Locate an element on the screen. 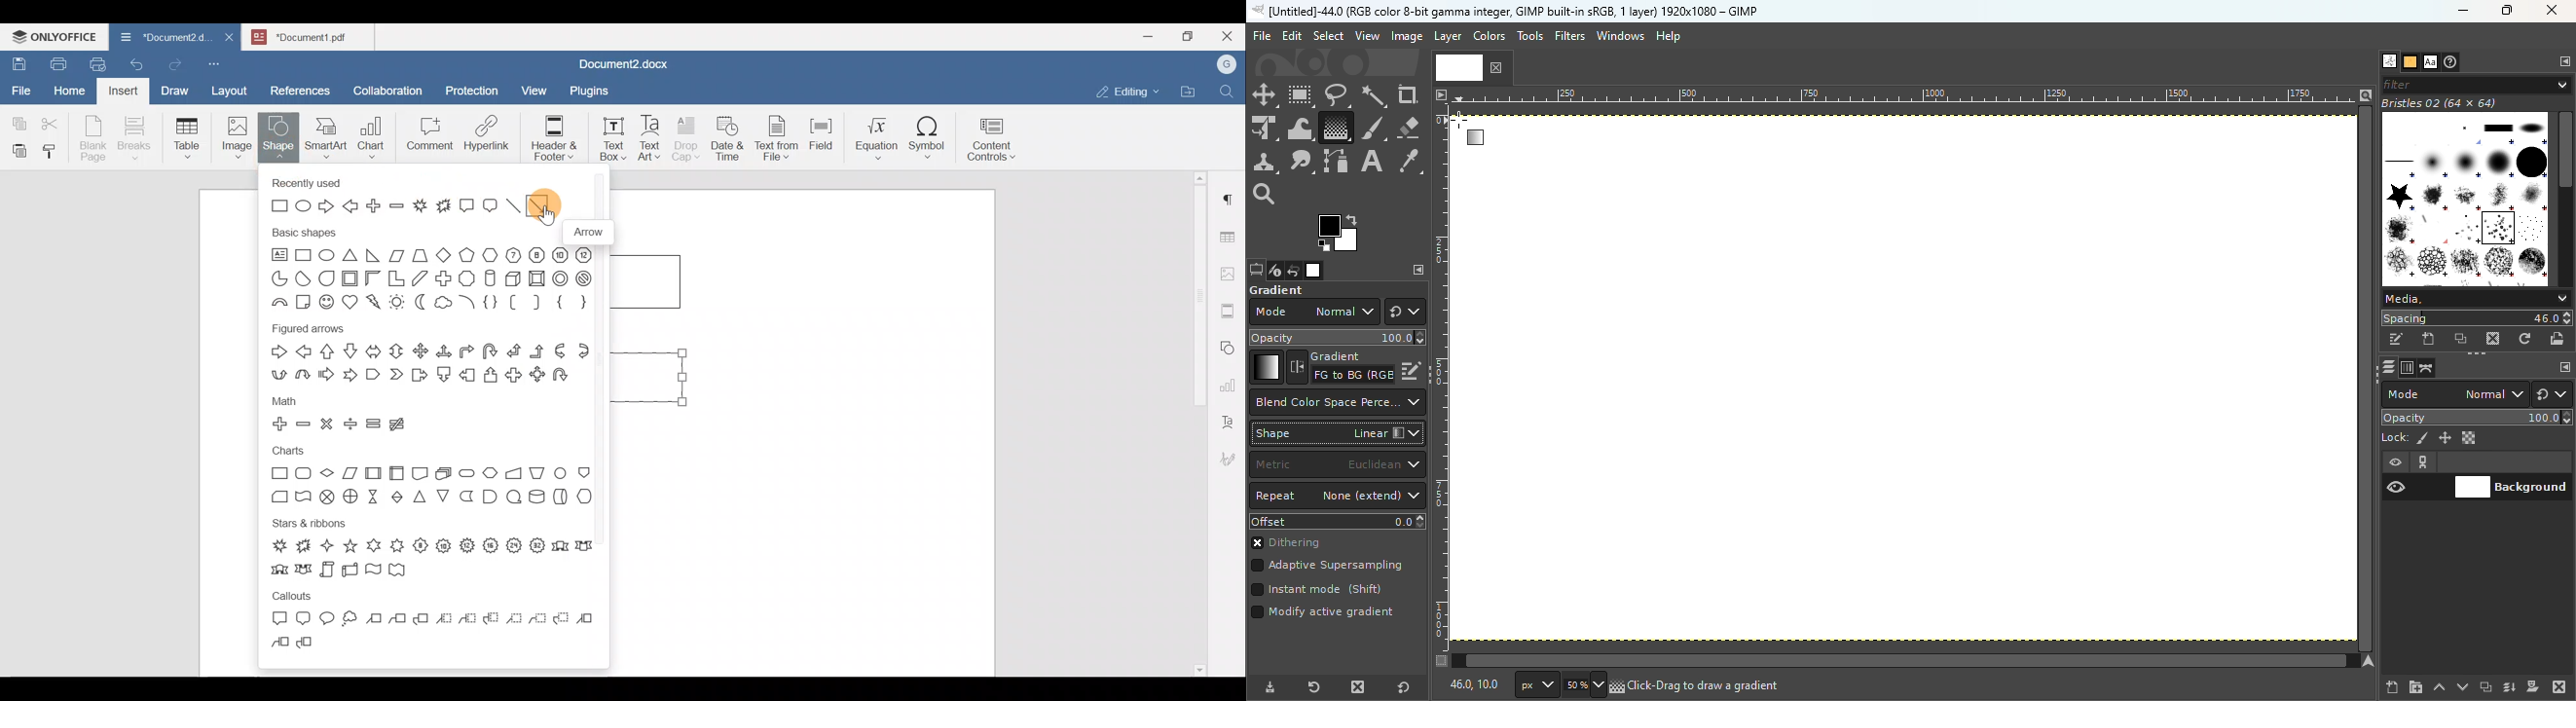 The image size is (2576, 728). SmartArt is located at coordinates (324, 135).